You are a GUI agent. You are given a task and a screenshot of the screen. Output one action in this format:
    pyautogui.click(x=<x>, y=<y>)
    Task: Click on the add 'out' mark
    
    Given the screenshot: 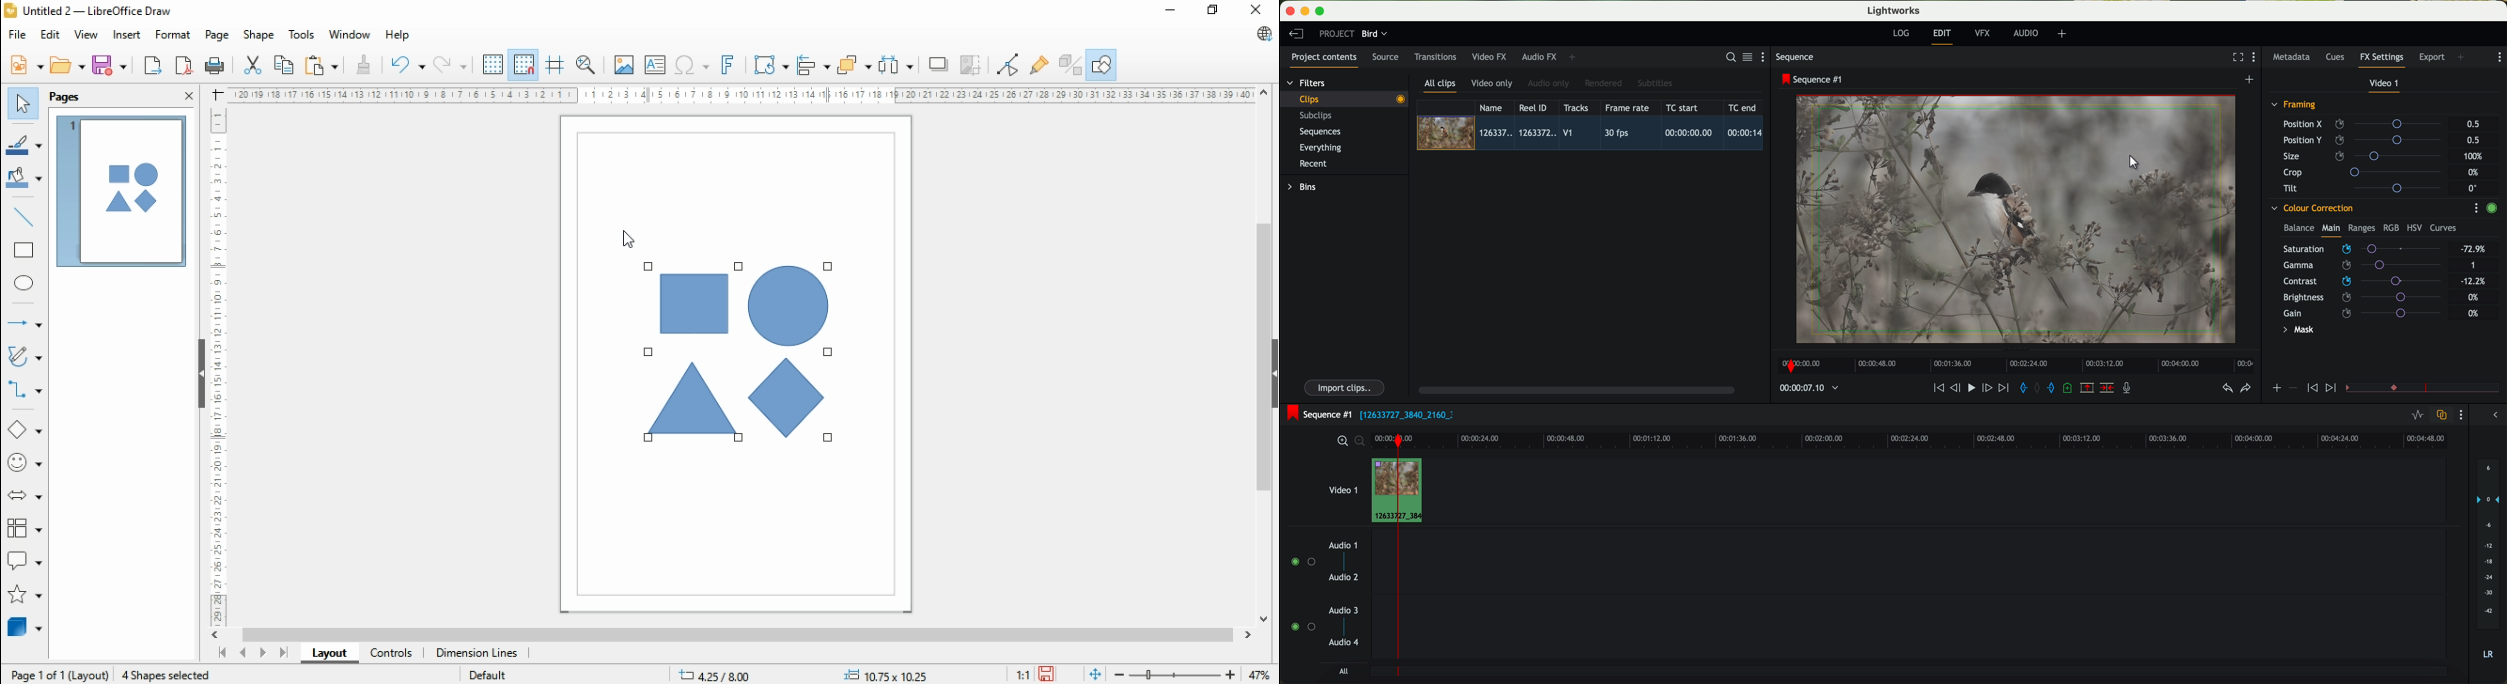 What is the action you would take?
    pyautogui.click(x=2056, y=387)
    